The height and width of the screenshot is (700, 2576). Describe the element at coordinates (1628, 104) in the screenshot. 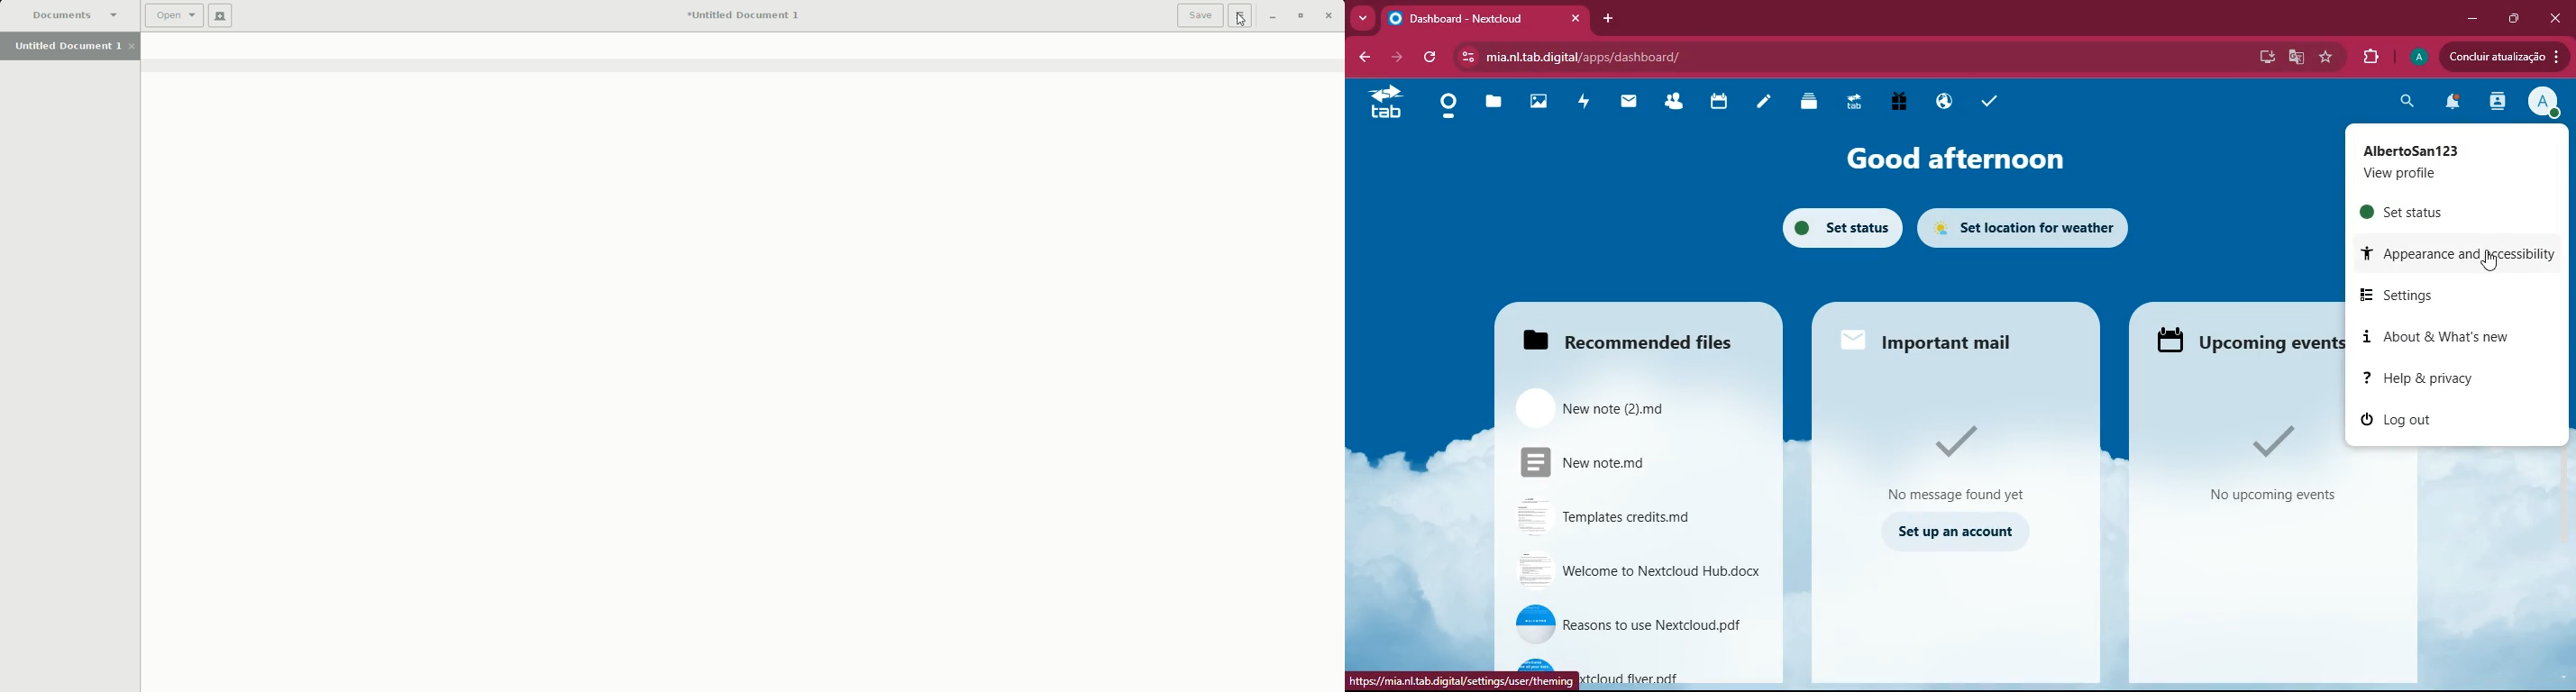

I see `mail` at that location.